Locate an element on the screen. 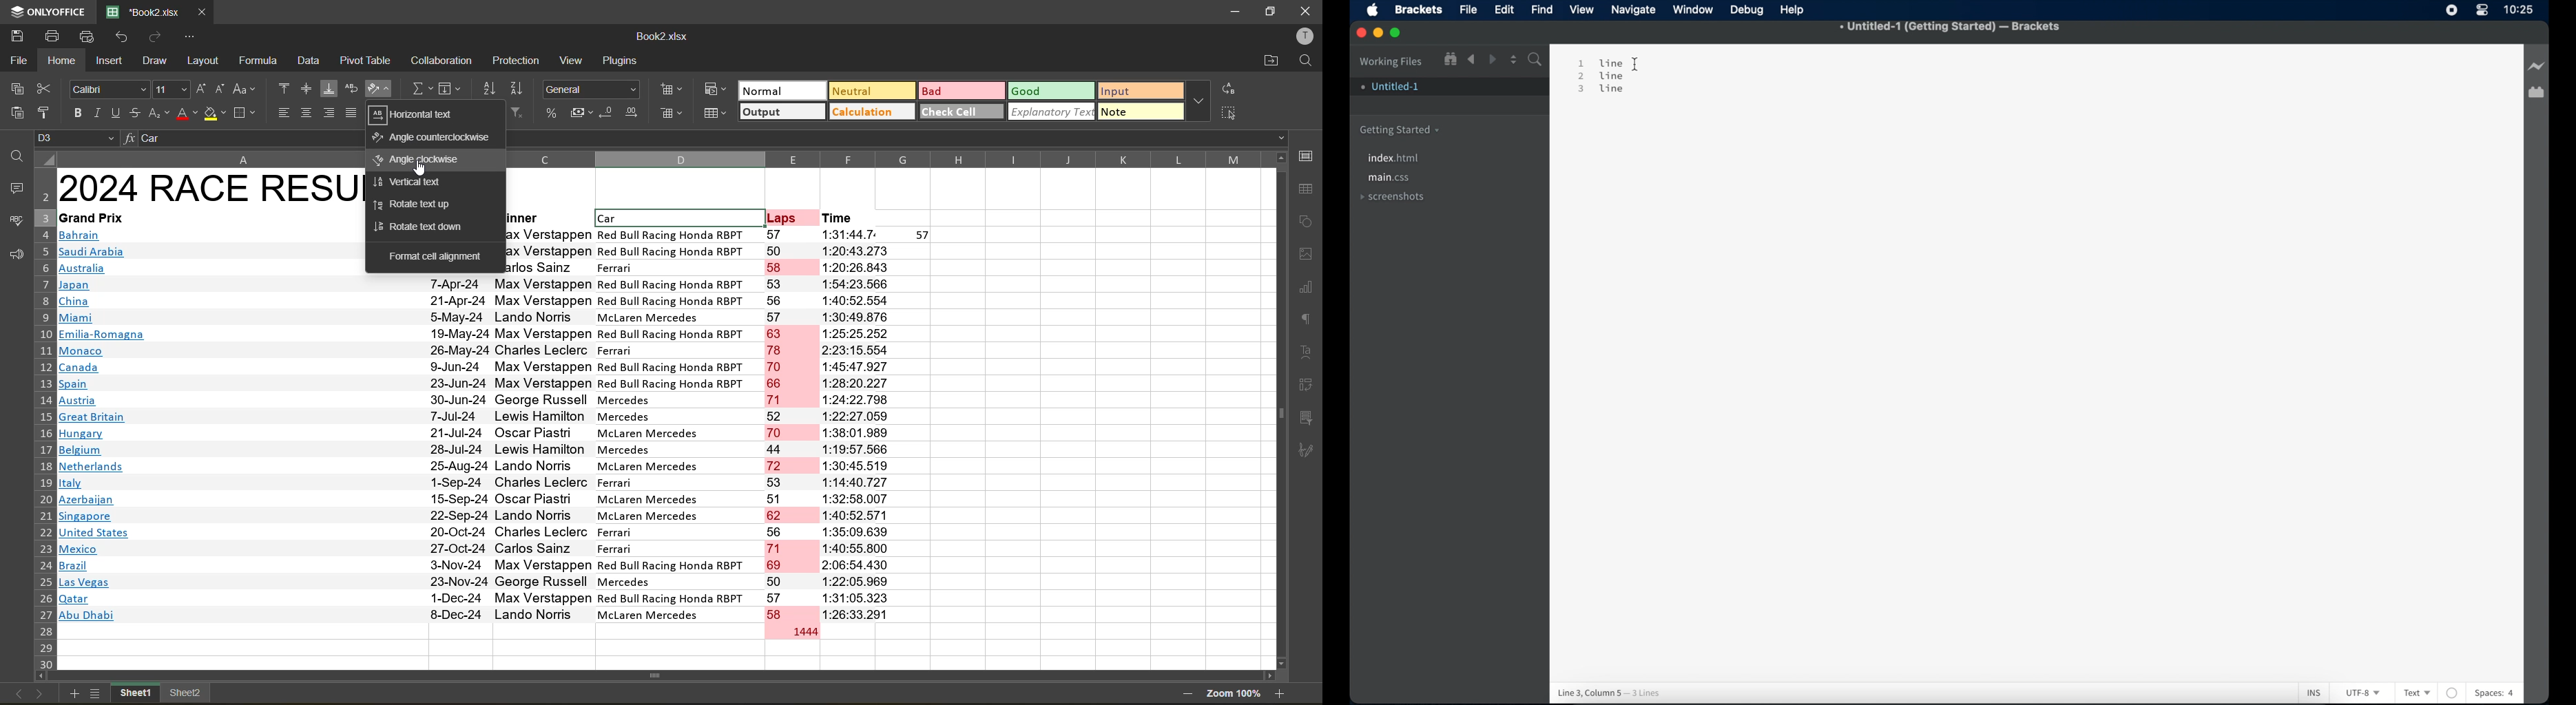  untitled-1 (getting started)  -  brackets is located at coordinates (1951, 27).